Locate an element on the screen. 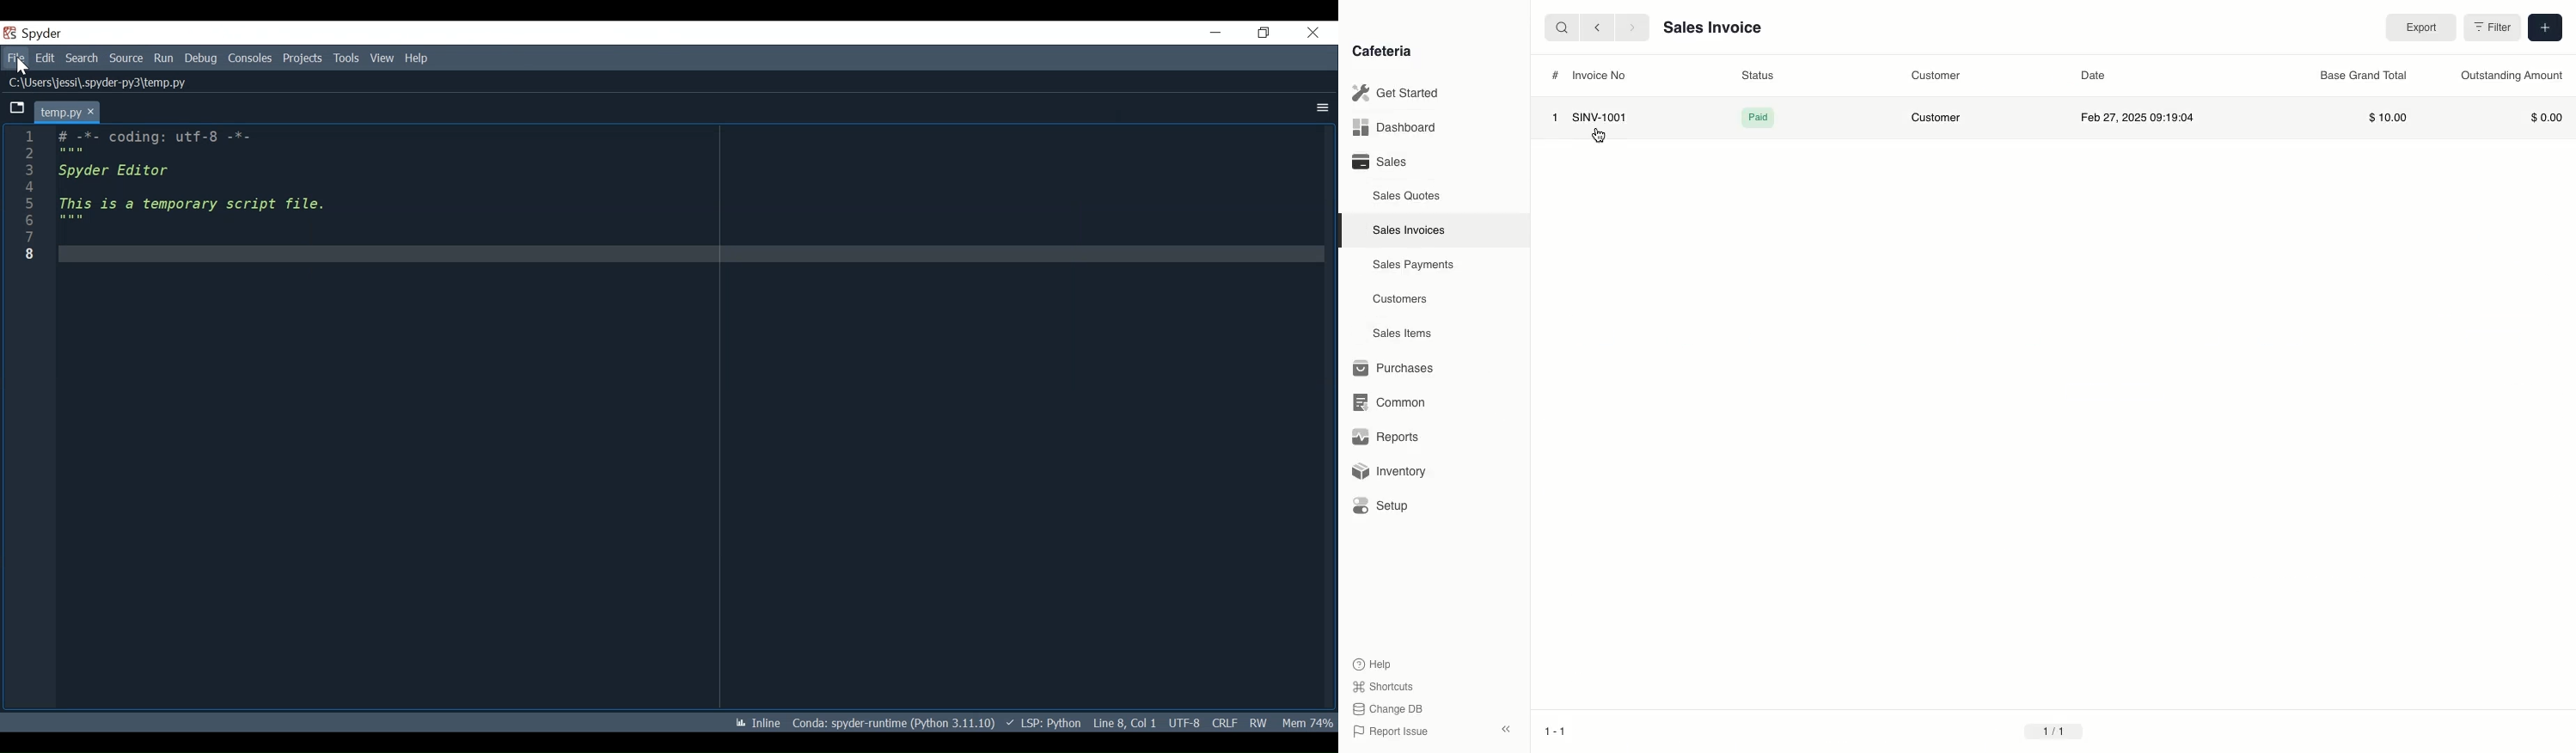  SINV-1001 is located at coordinates (1600, 116).